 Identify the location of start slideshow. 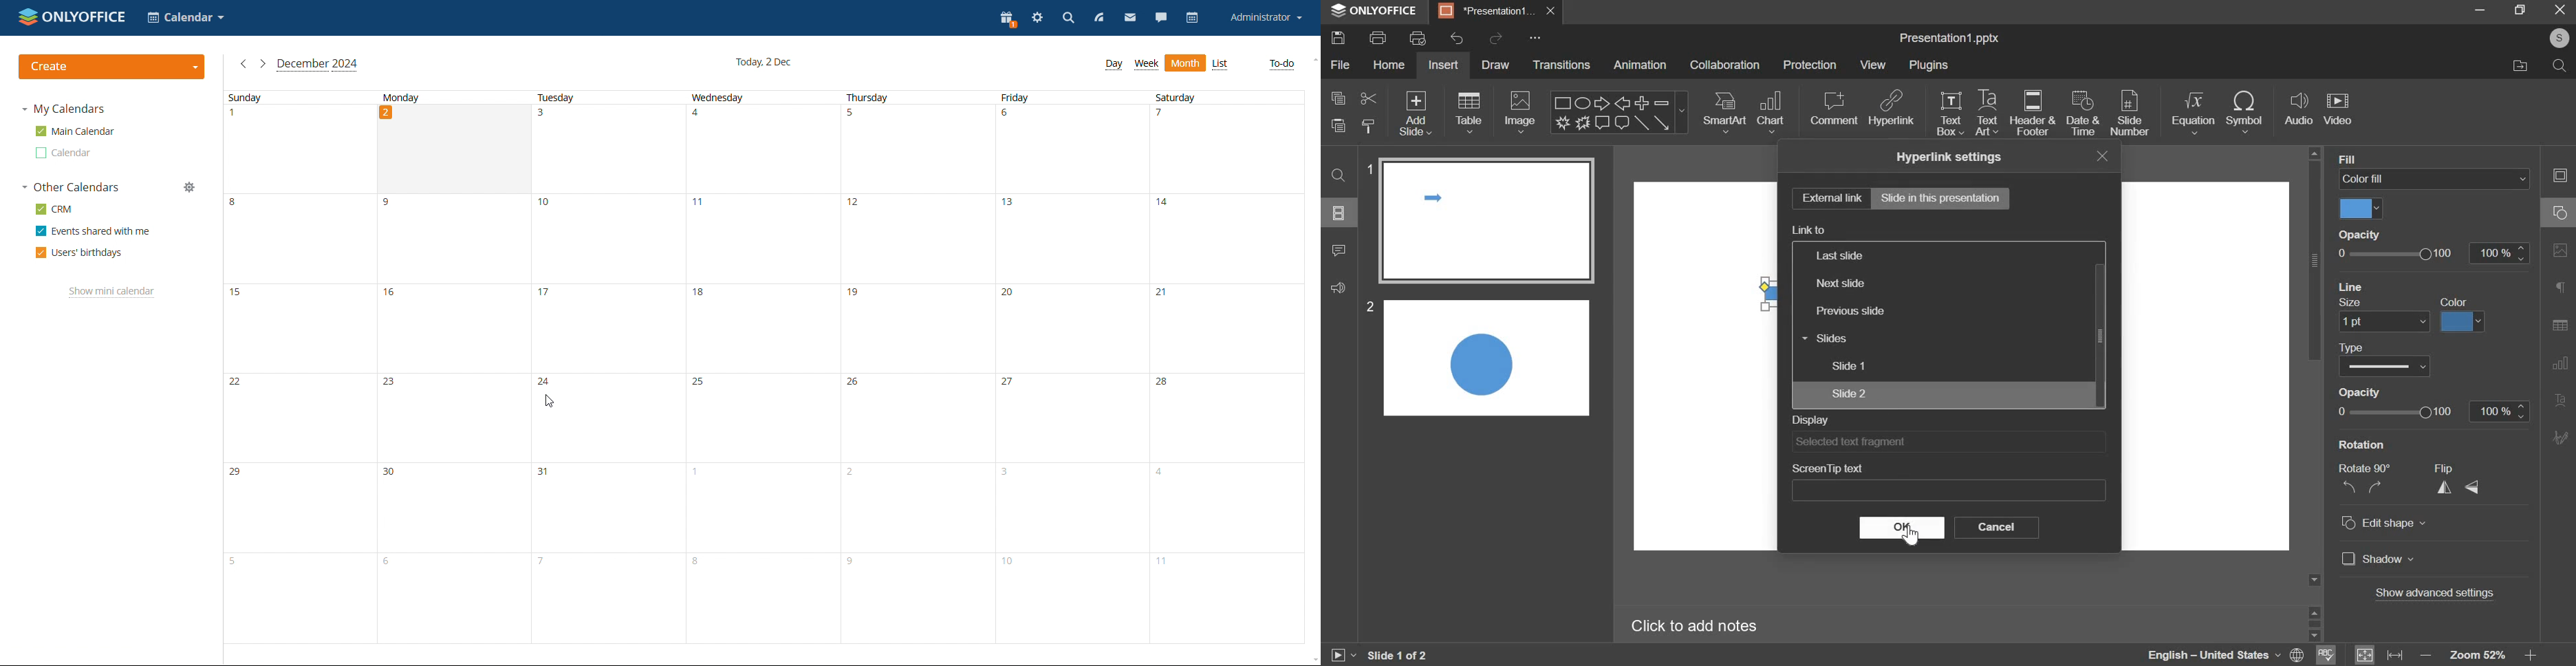
(1345, 652).